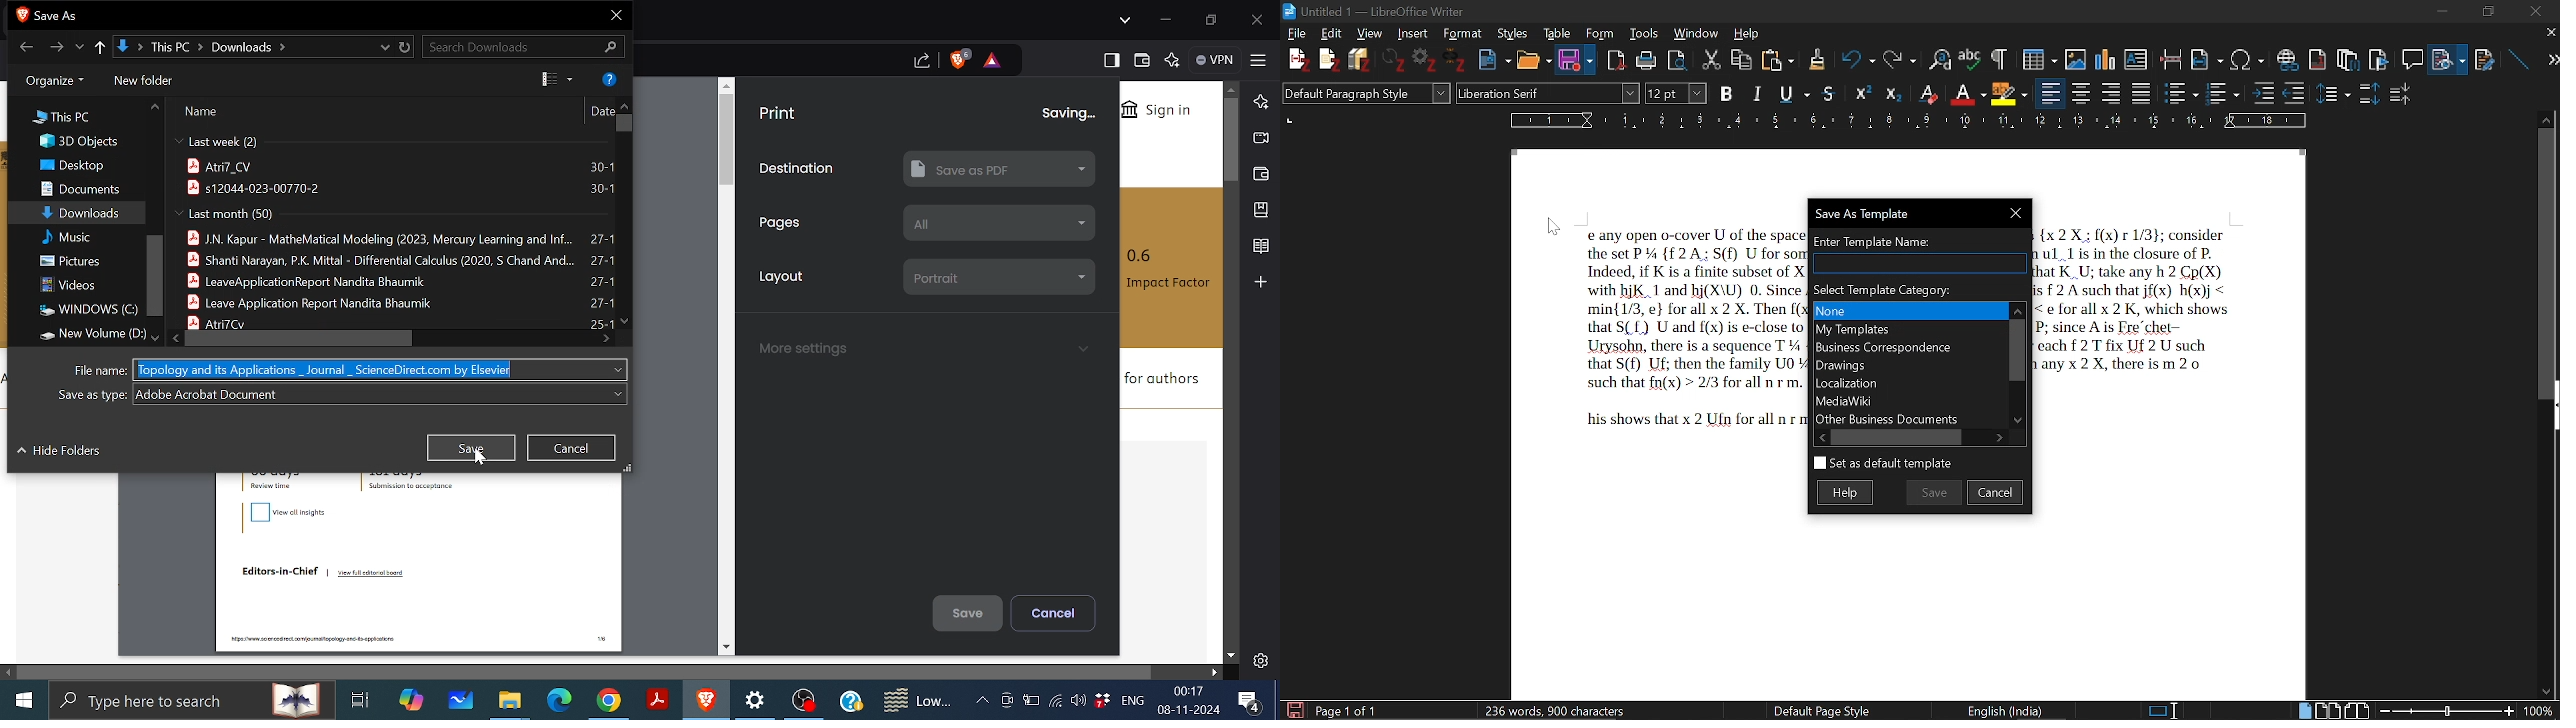 The image size is (2576, 728). What do you see at coordinates (1427, 62) in the screenshot?
I see `Settings` at bounding box center [1427, 62].